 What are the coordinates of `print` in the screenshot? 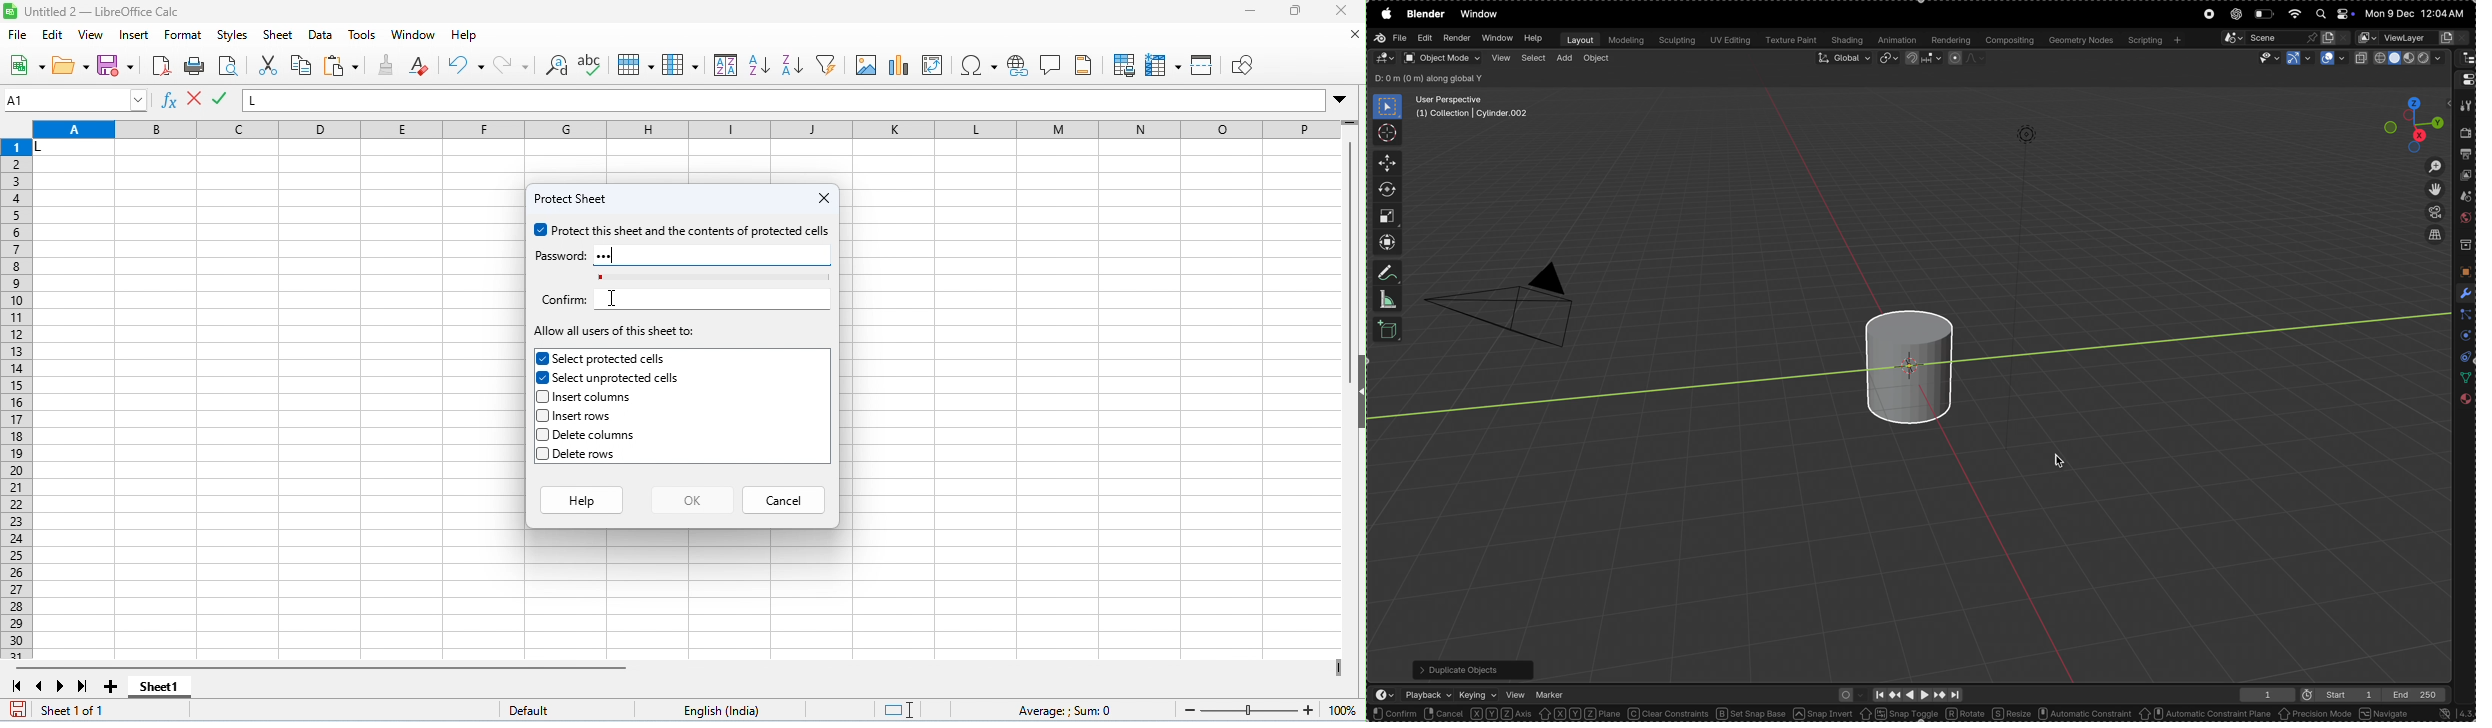 It's located at (195, 67).